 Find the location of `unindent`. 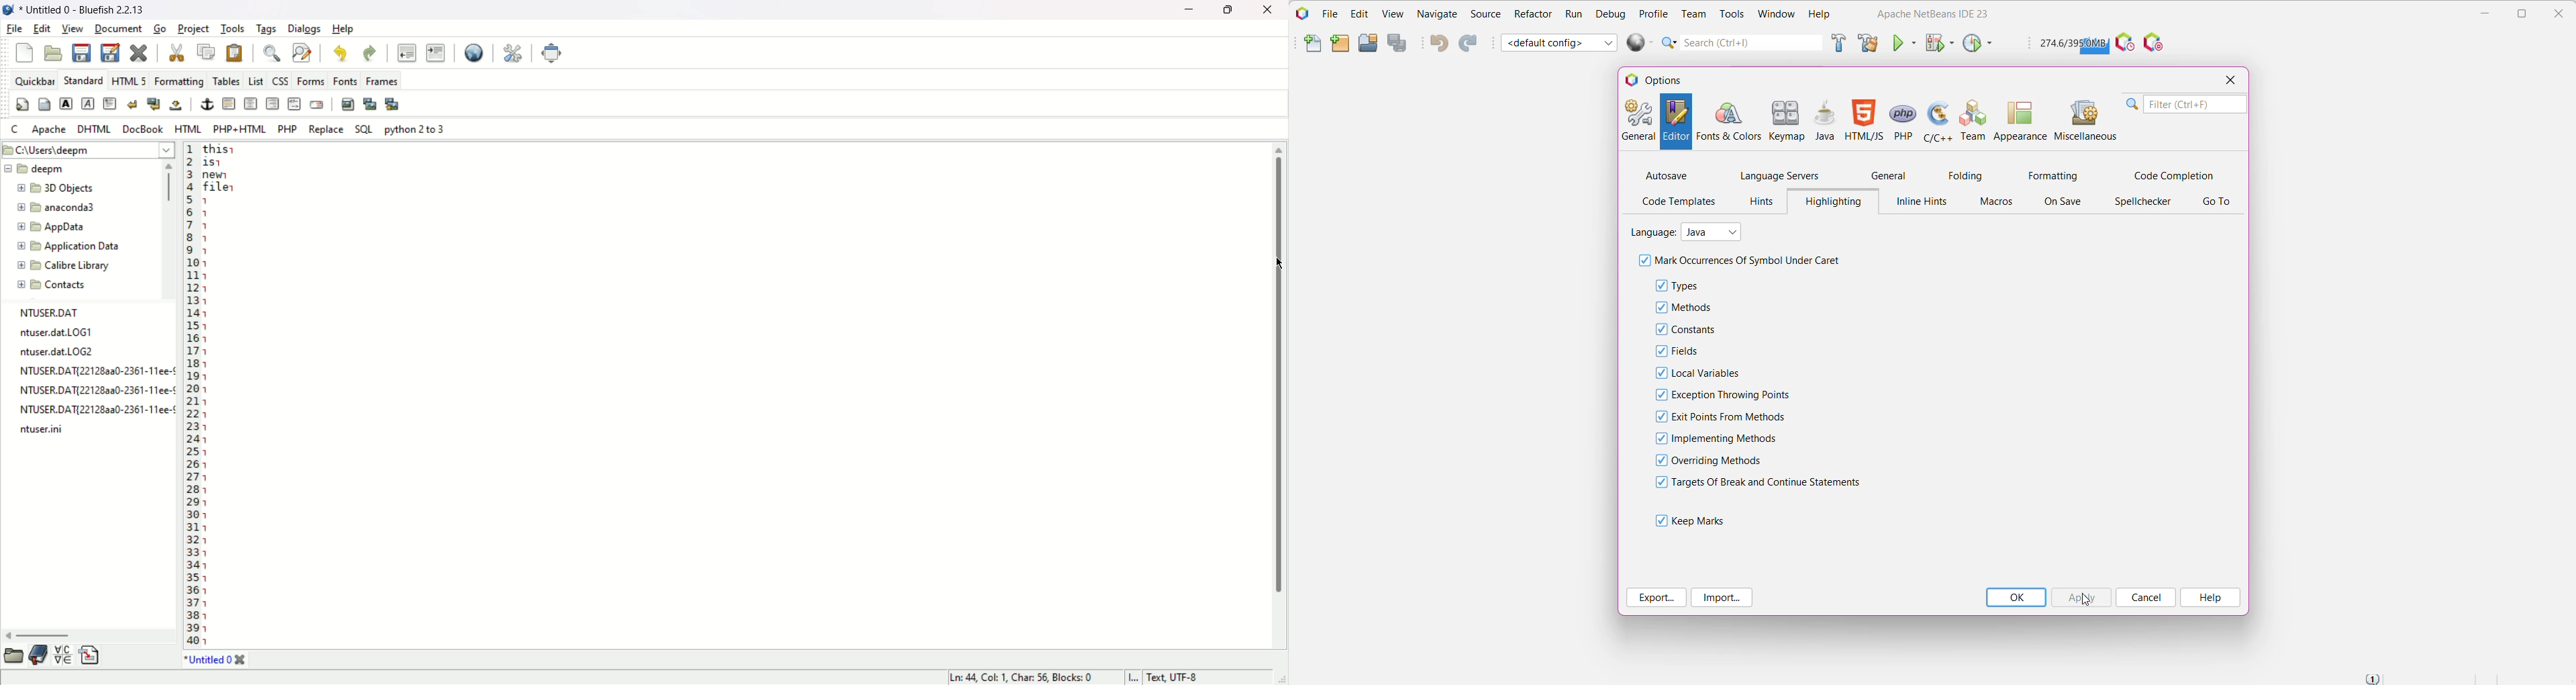

unindent is located at coordinates (406, 53).